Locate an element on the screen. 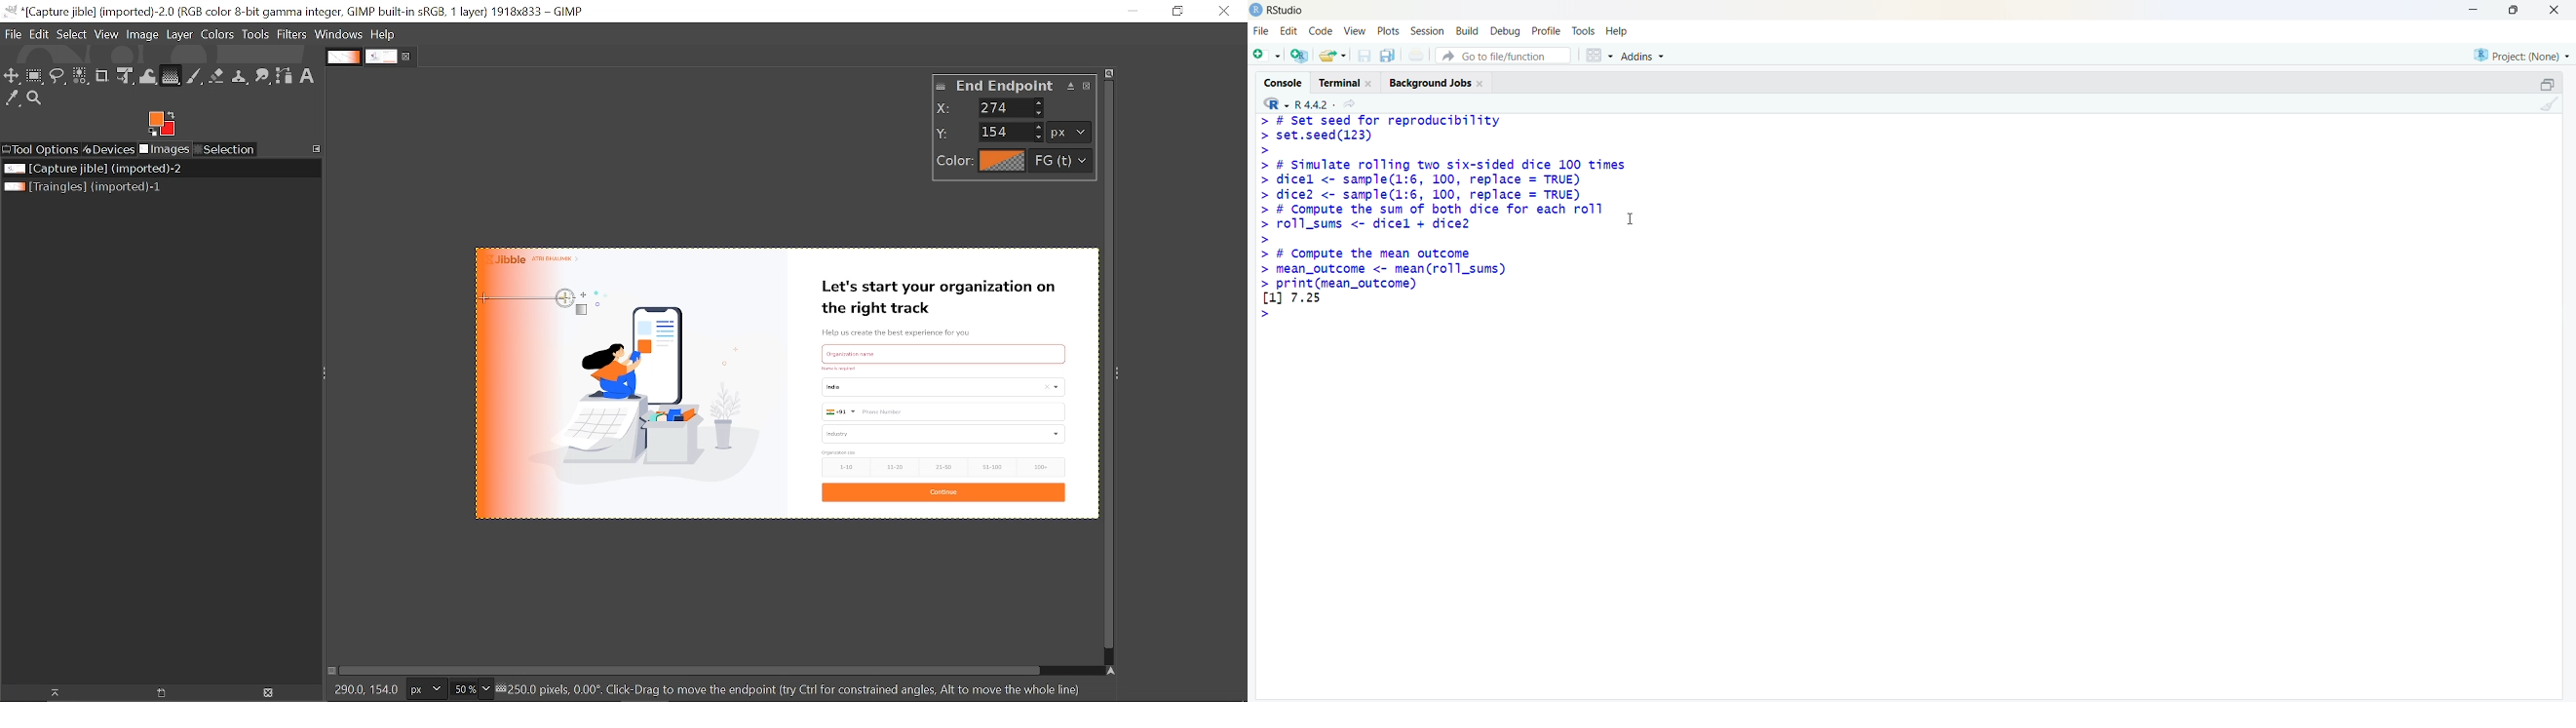 This screenshot has width=2576, height=728. profile is located at coordinates (1548, 32).